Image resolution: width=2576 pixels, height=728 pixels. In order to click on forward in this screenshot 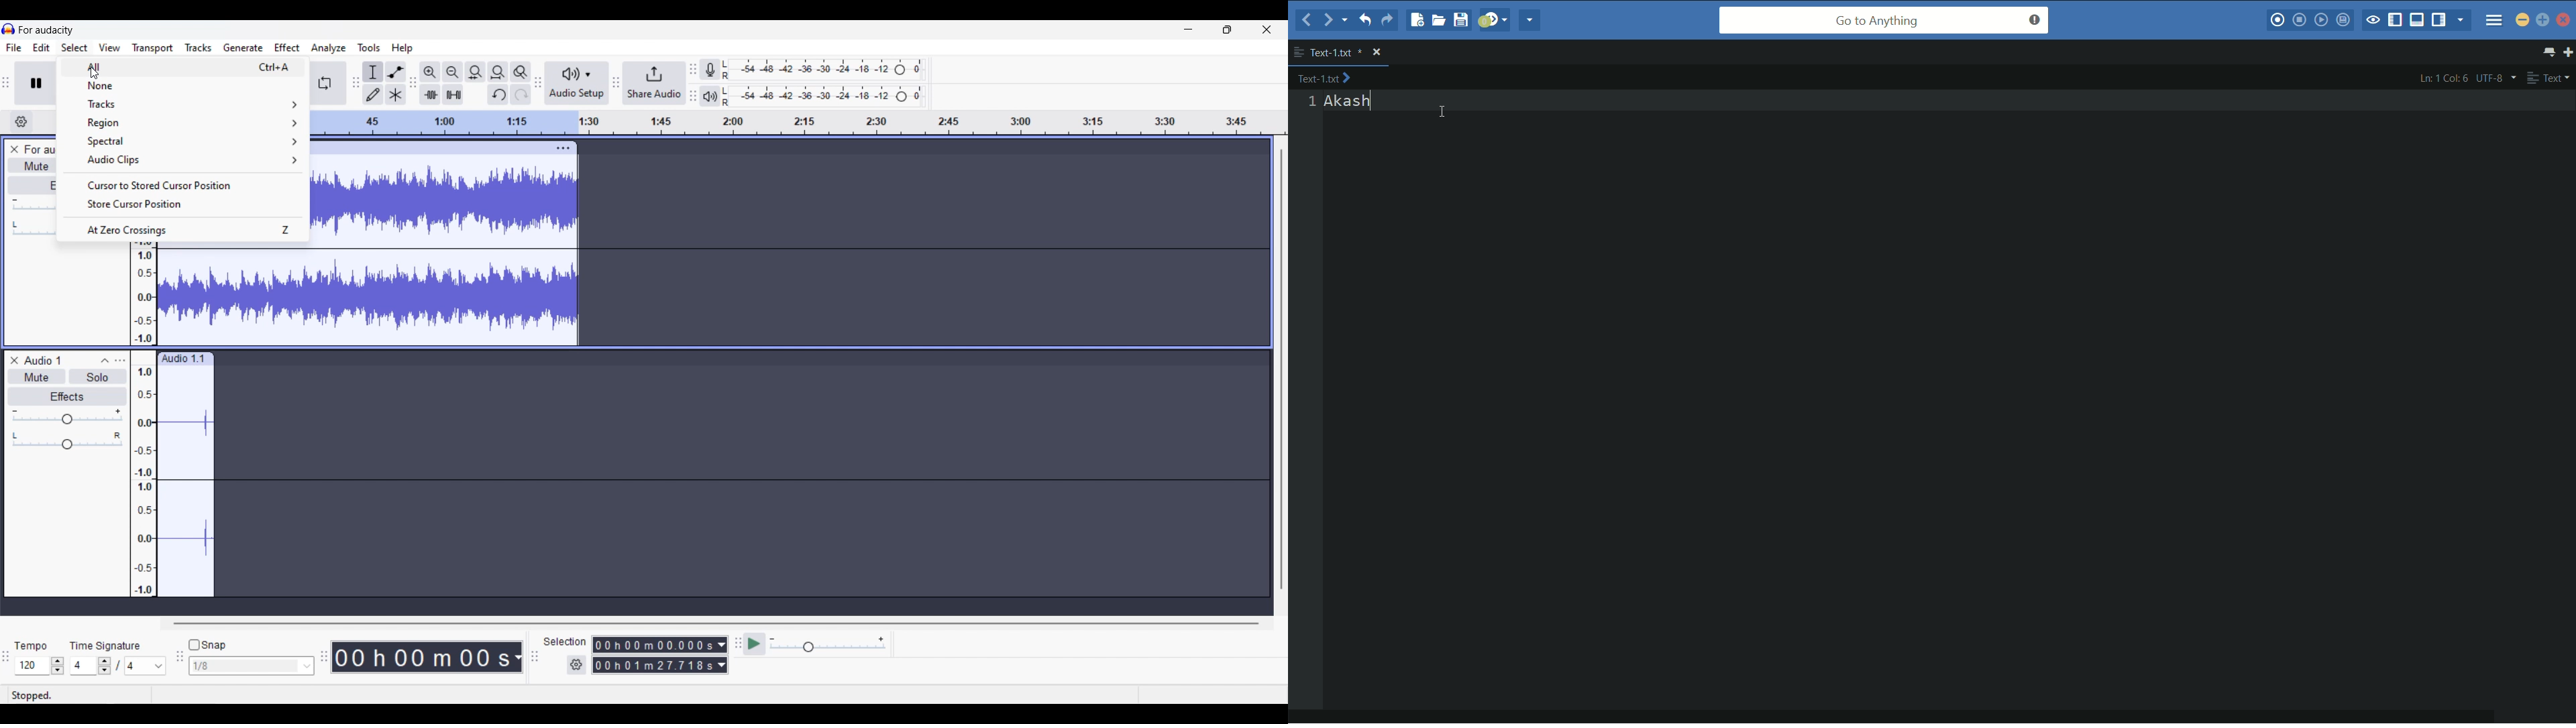, I will do `click(1334, 21)`.